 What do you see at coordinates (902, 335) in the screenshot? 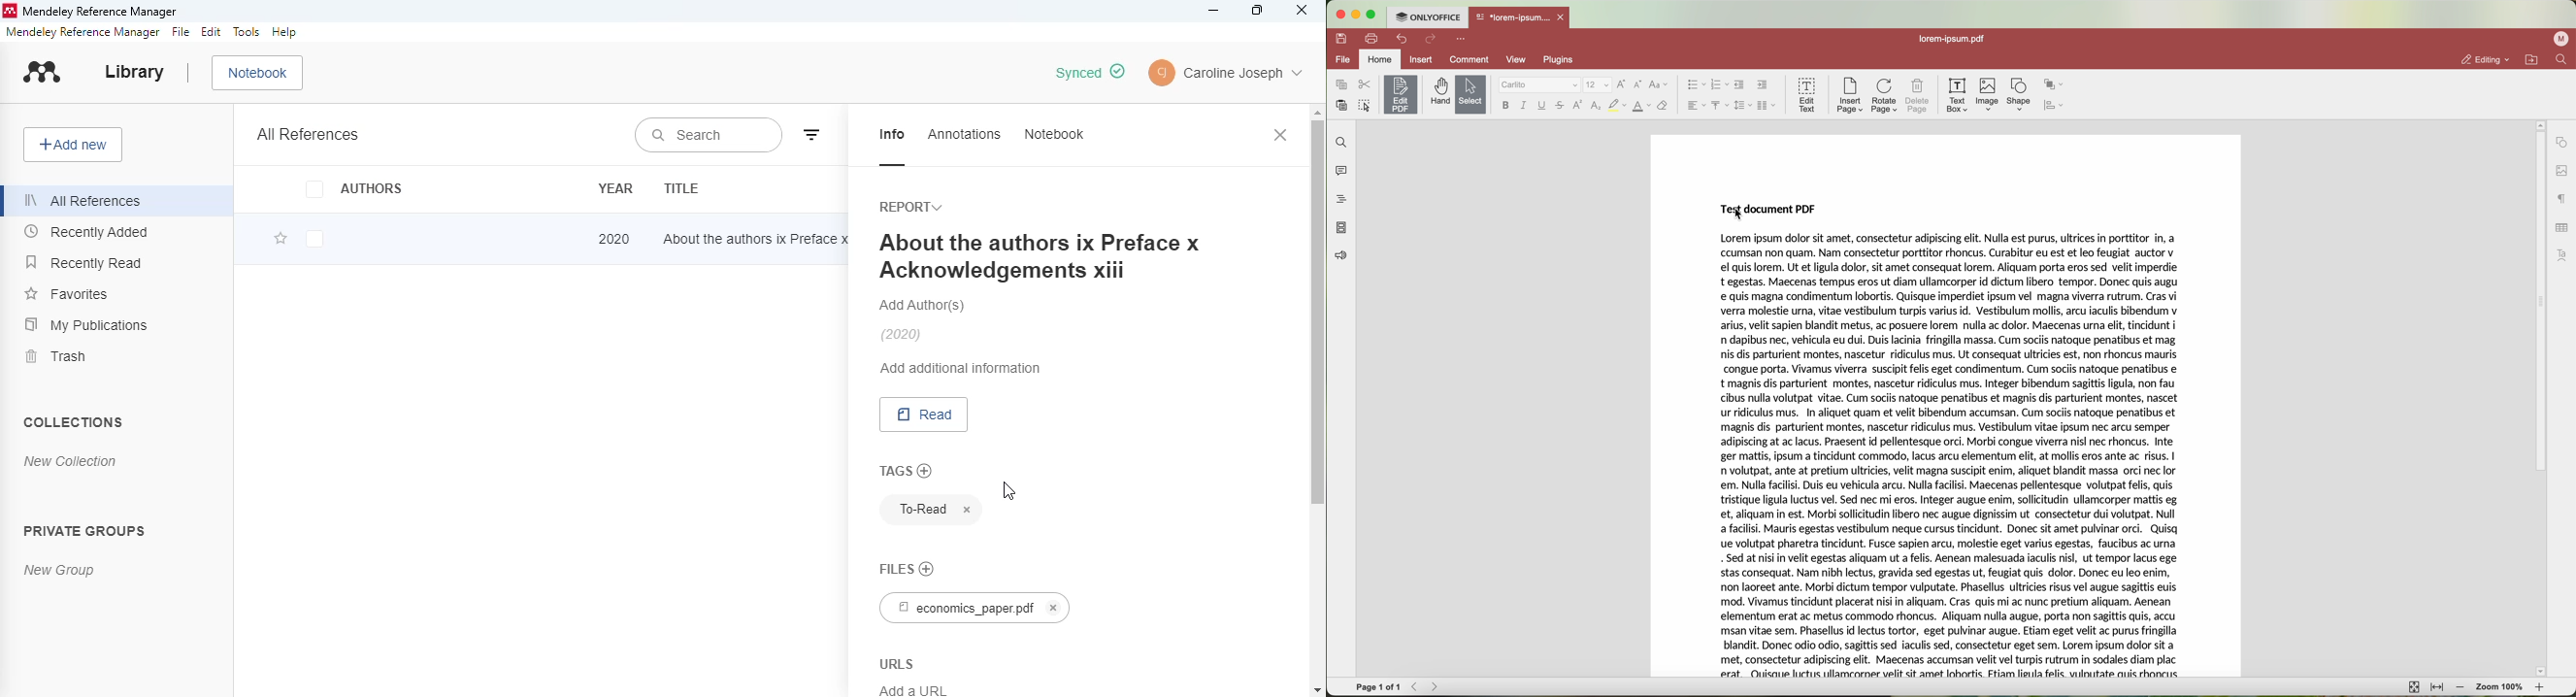
I see `(2020)` at bounding box center [902, 335].